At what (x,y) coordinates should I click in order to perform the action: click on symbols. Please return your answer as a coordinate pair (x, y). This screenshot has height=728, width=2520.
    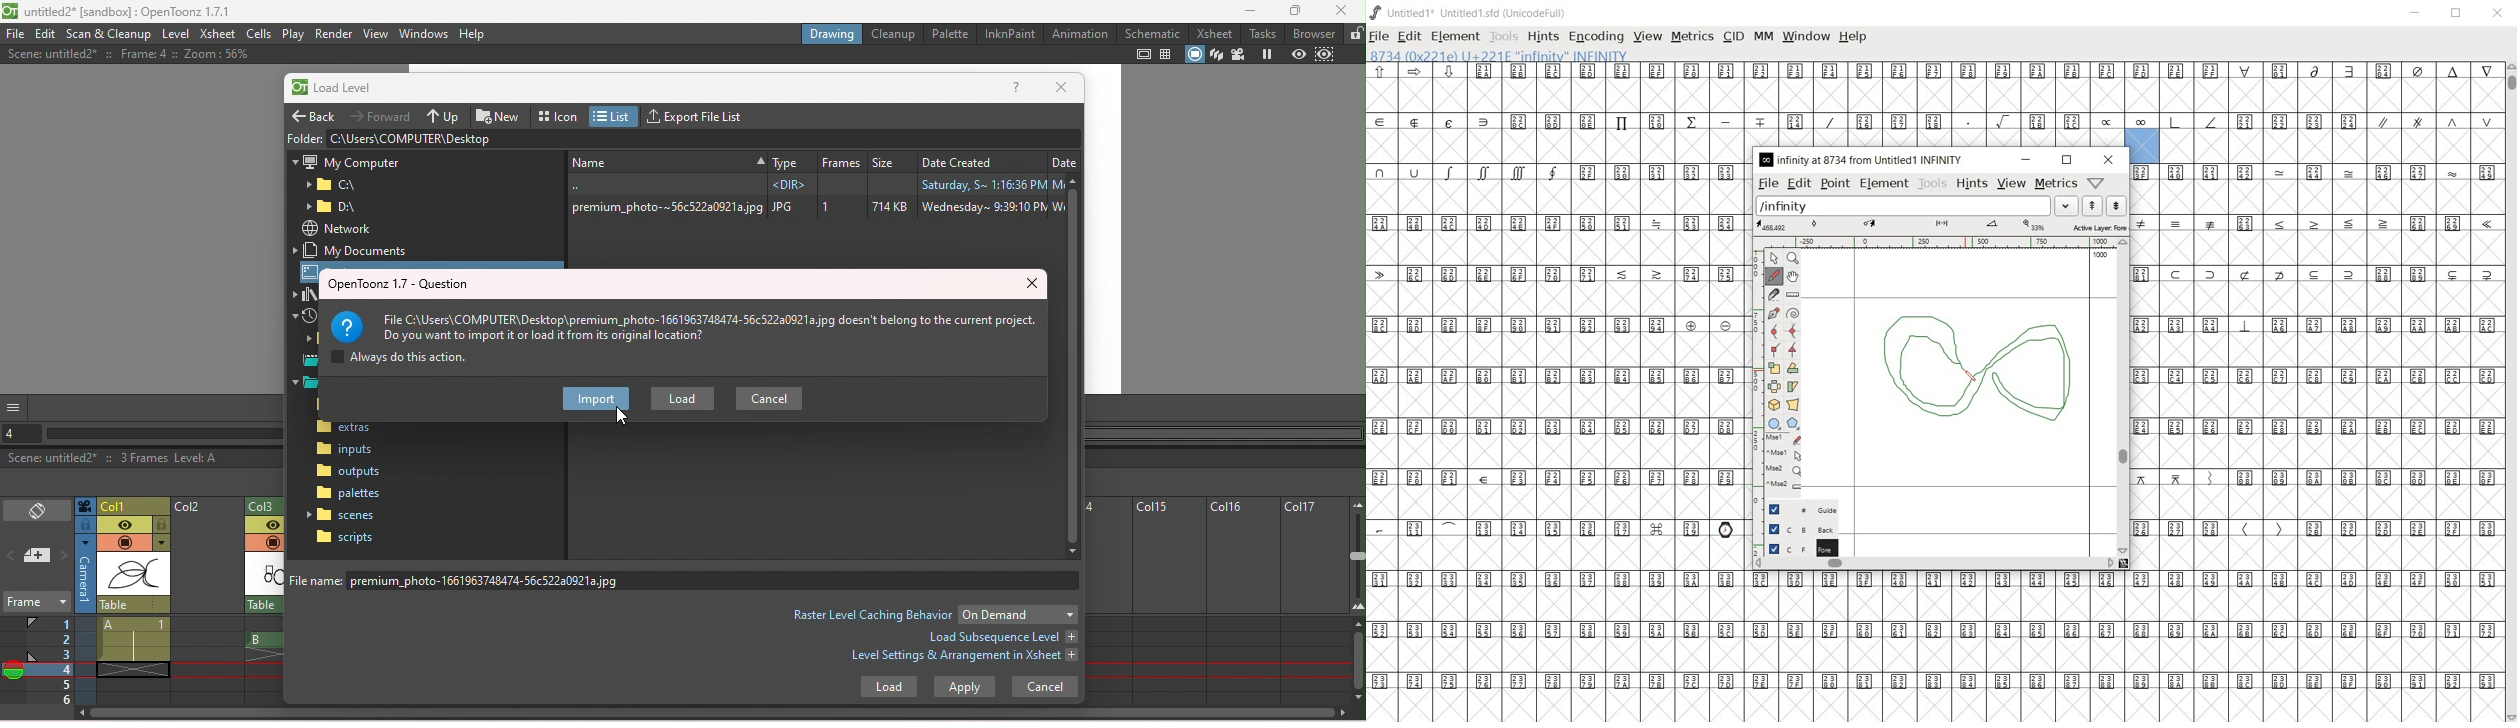
    Looking at the image, I should click on (2158, 122).